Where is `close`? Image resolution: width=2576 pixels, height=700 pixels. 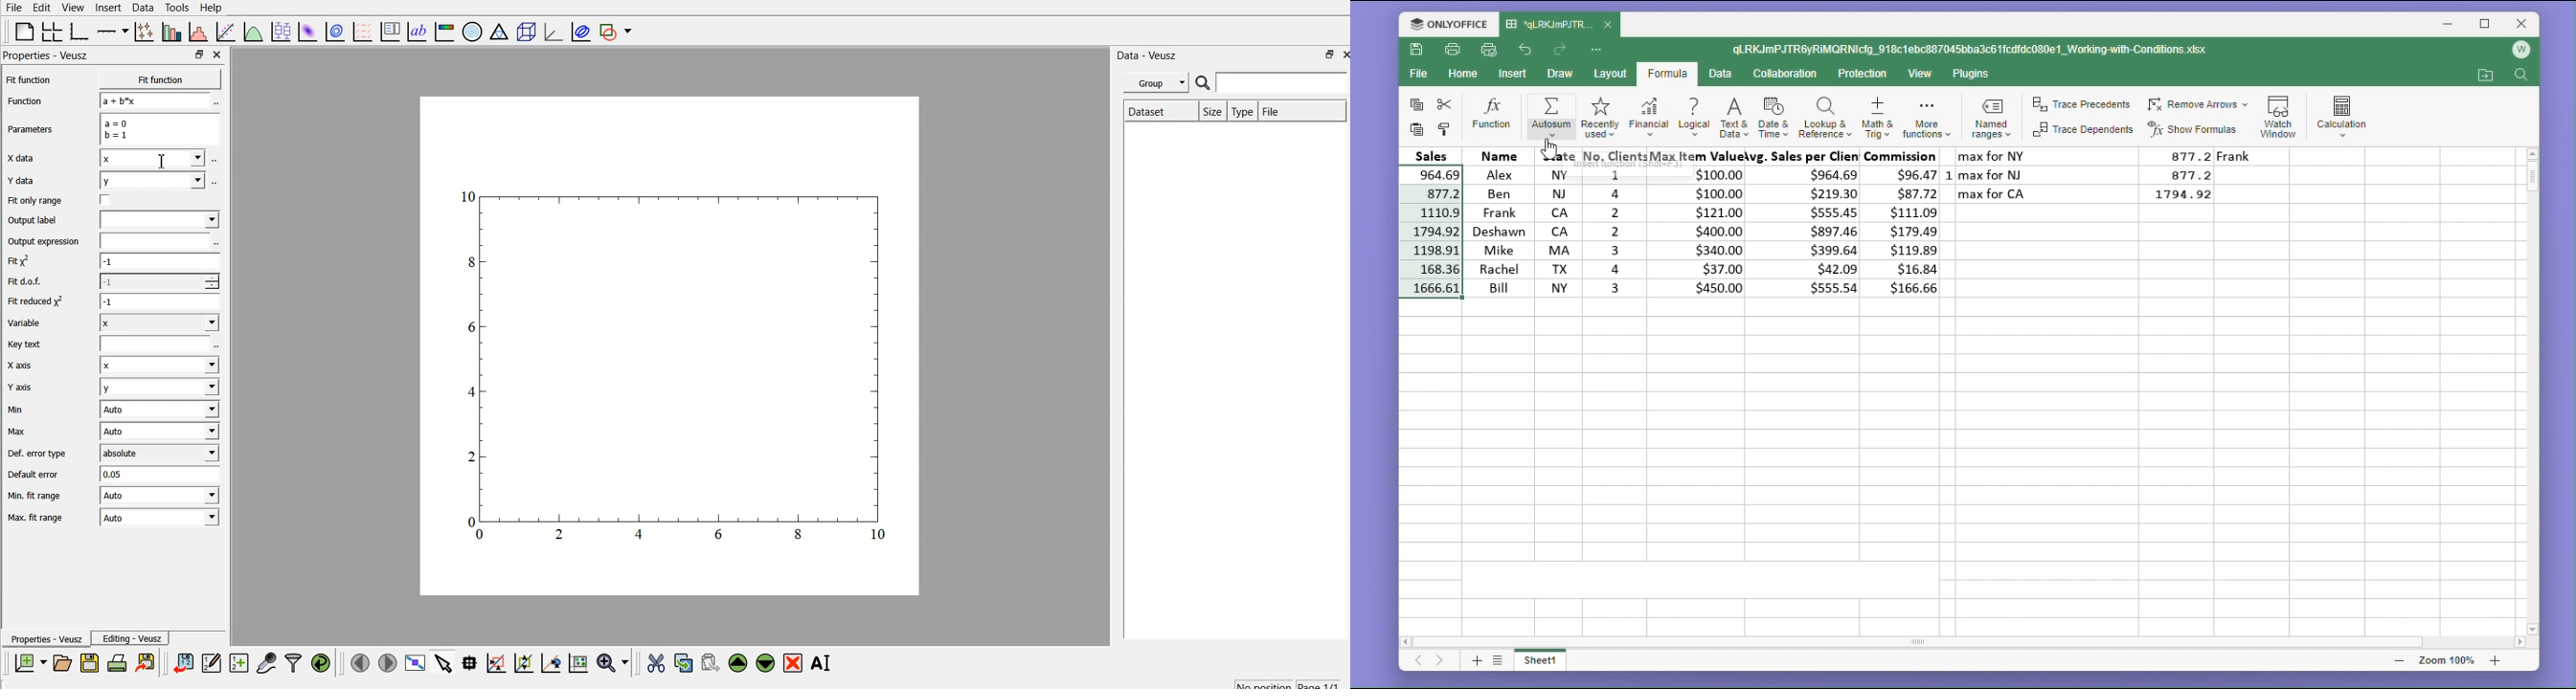
close is located at coordinates (1342, 57).